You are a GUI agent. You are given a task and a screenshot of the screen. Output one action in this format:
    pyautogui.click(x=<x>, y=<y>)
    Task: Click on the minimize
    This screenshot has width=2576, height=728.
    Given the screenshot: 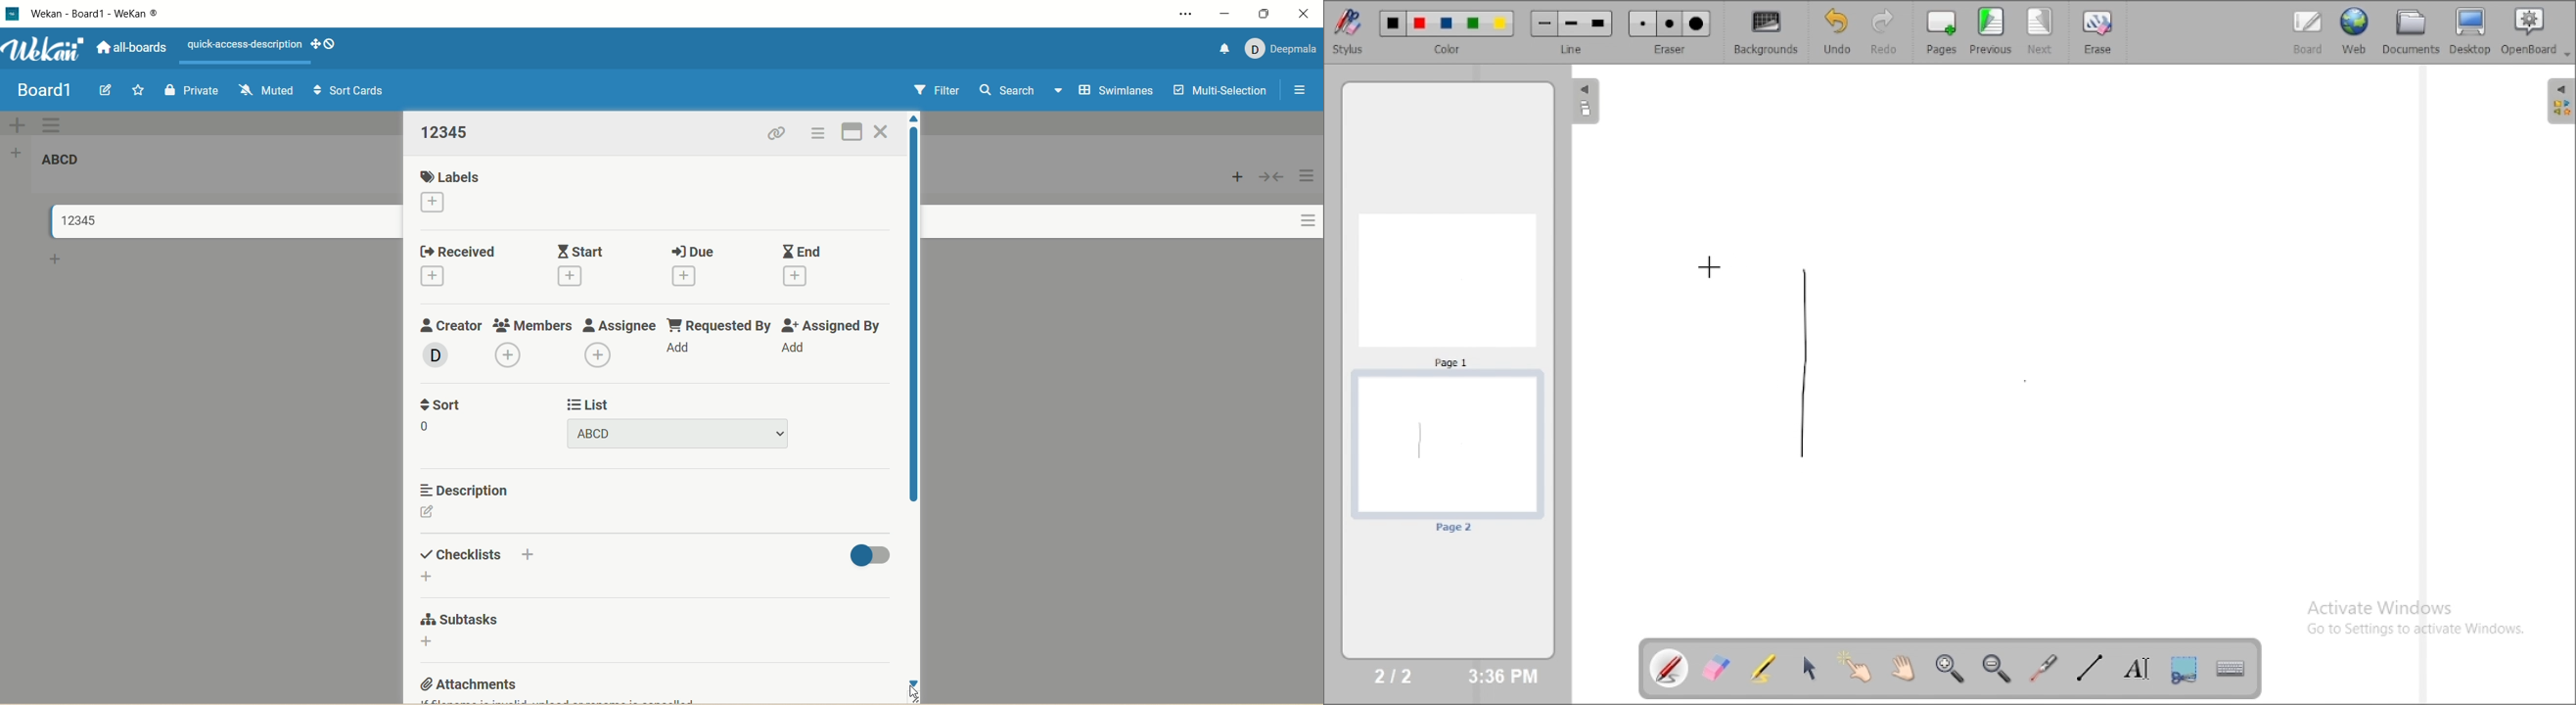 What is the action you would take?
    pyautogui.click(x=1224, y=14)
    